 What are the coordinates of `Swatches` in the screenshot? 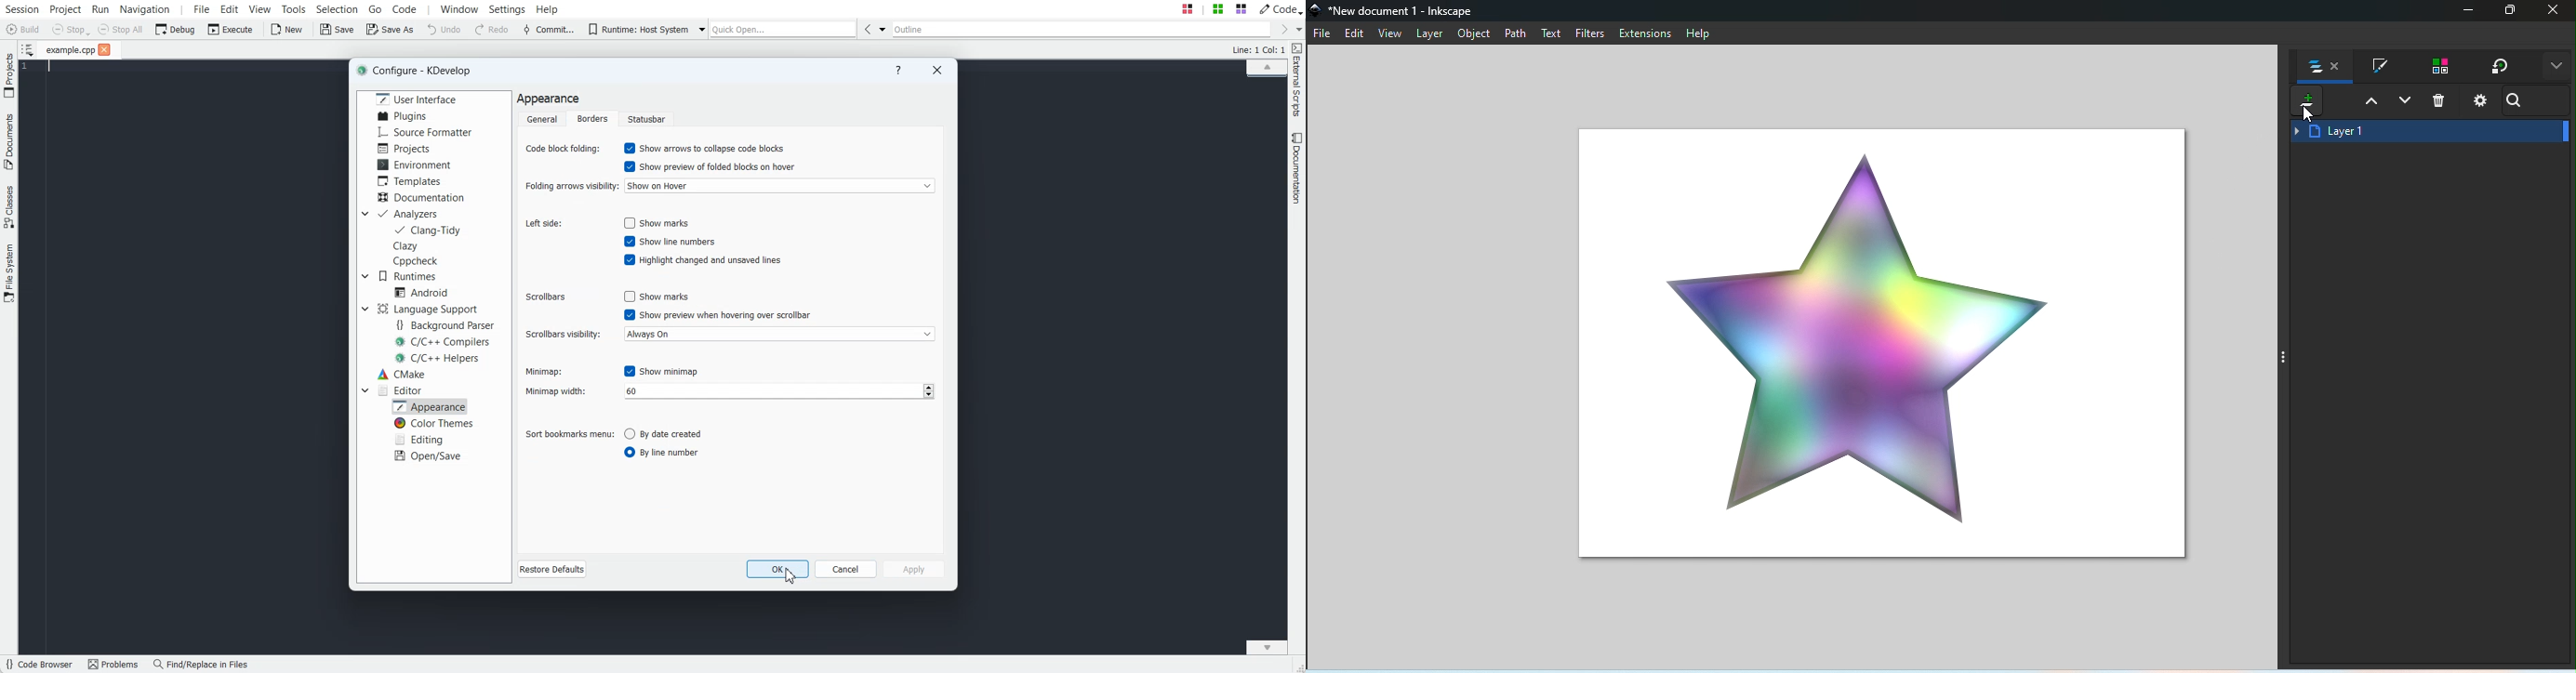 It's located at (2437, 67).